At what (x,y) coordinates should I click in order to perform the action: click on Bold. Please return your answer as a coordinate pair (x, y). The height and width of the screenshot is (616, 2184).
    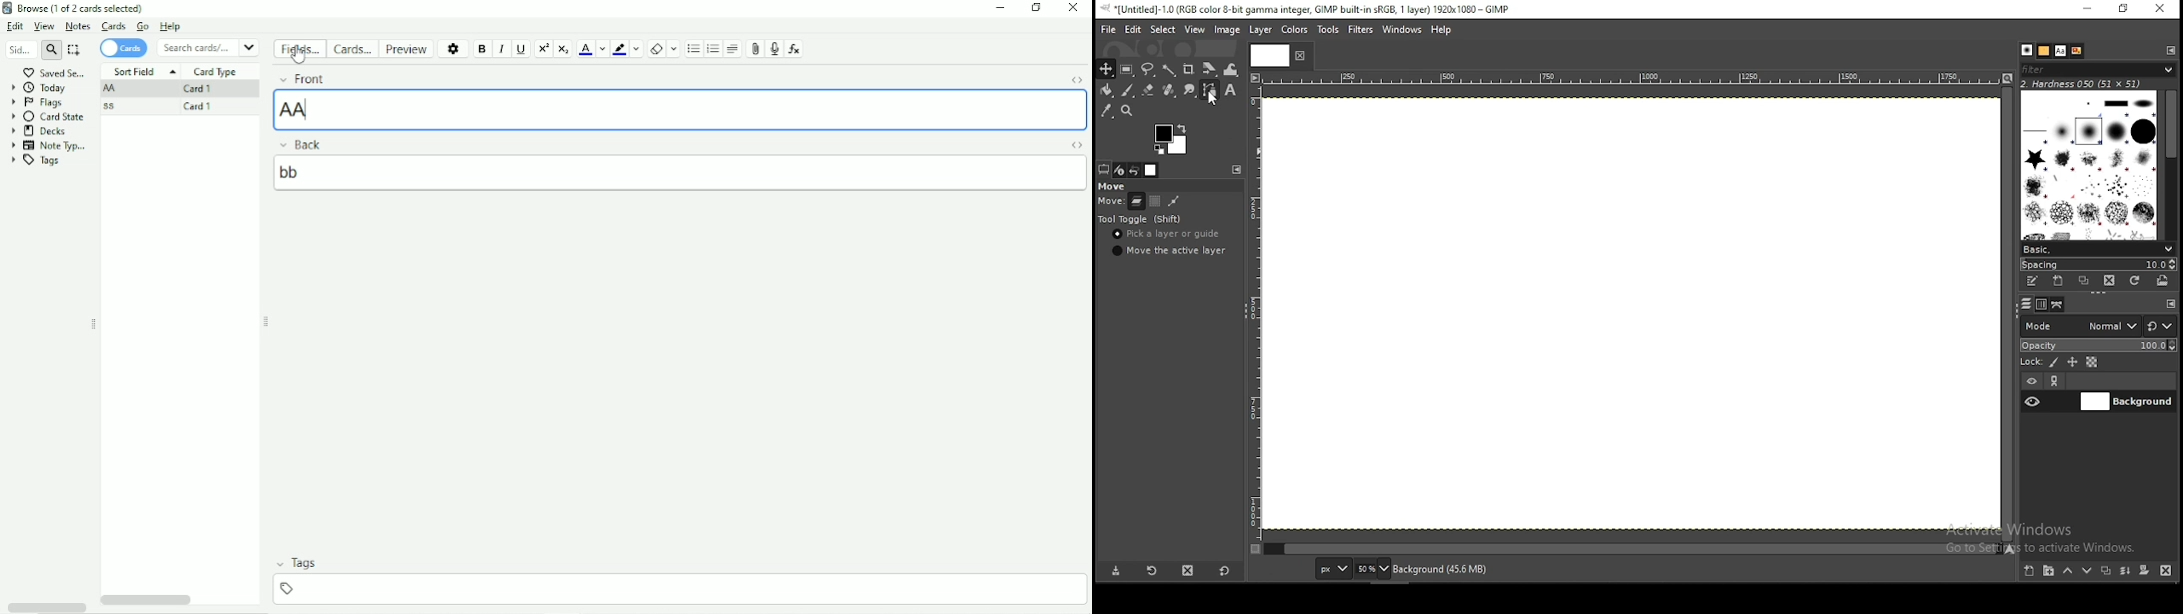
    Looking at the image, I should click on (483, 49).